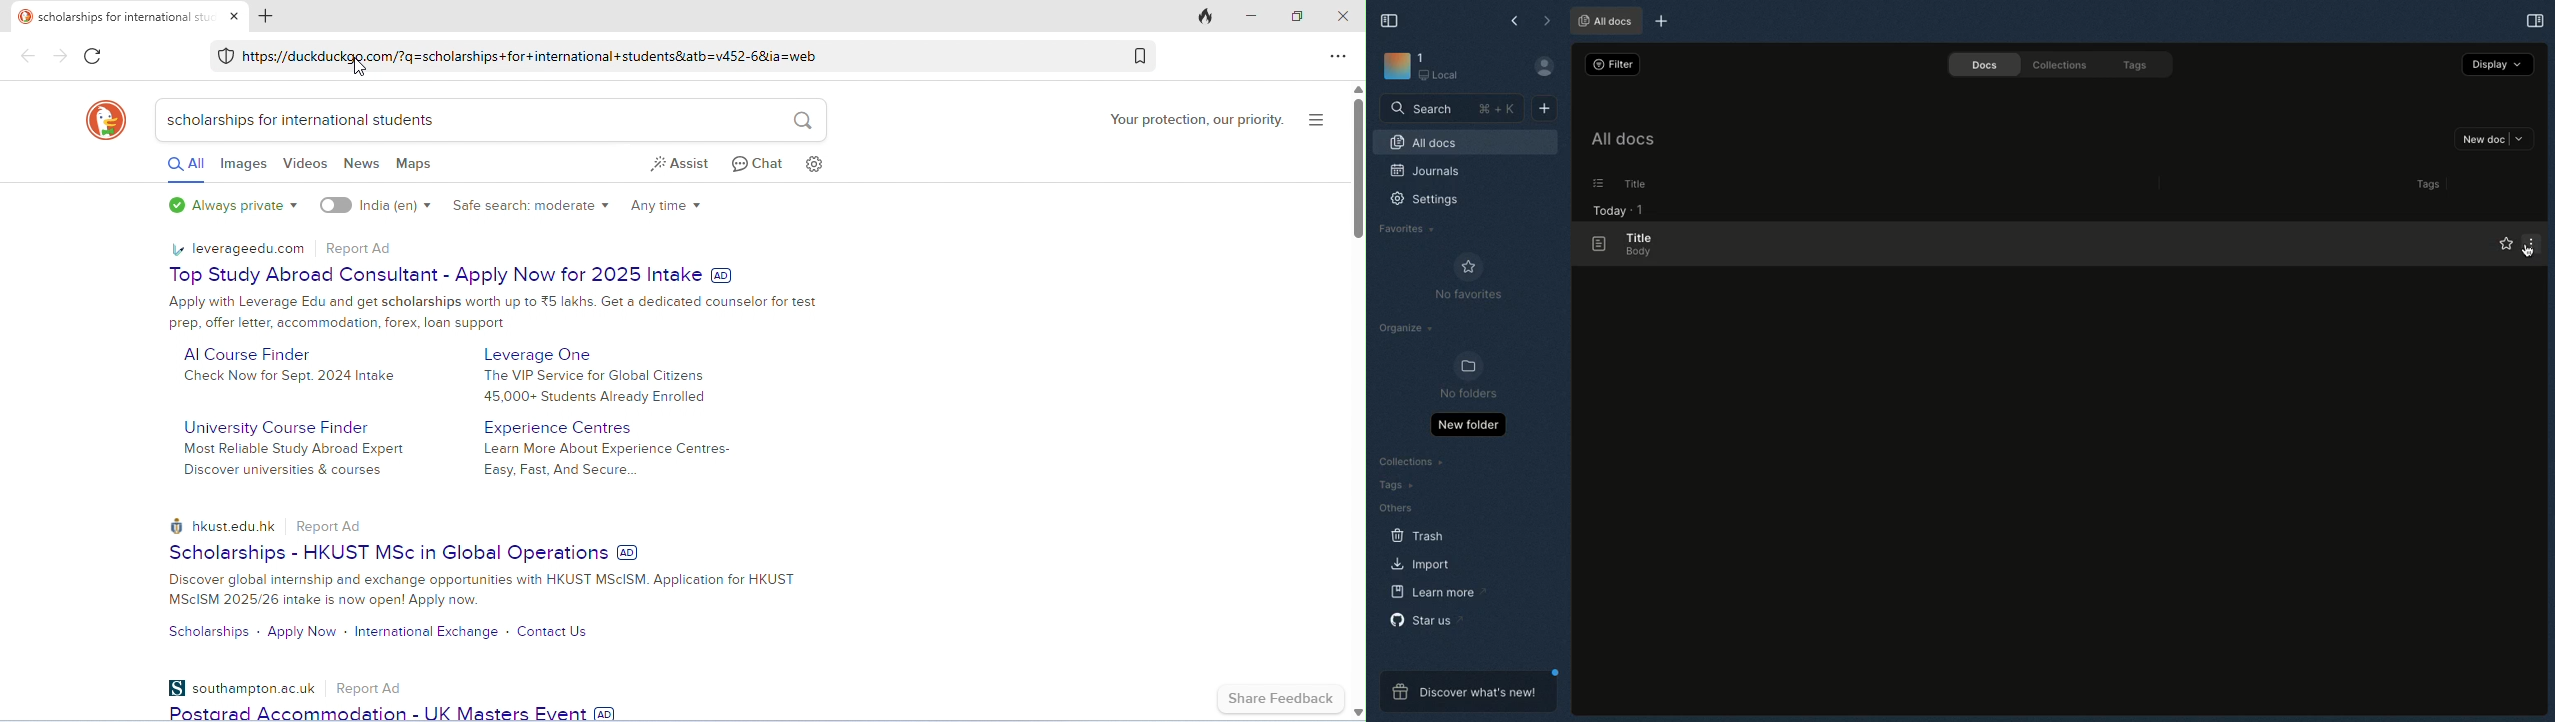 The width and height of the screenshot is (2576, 728). I want to click on always private, so click(235, 206).